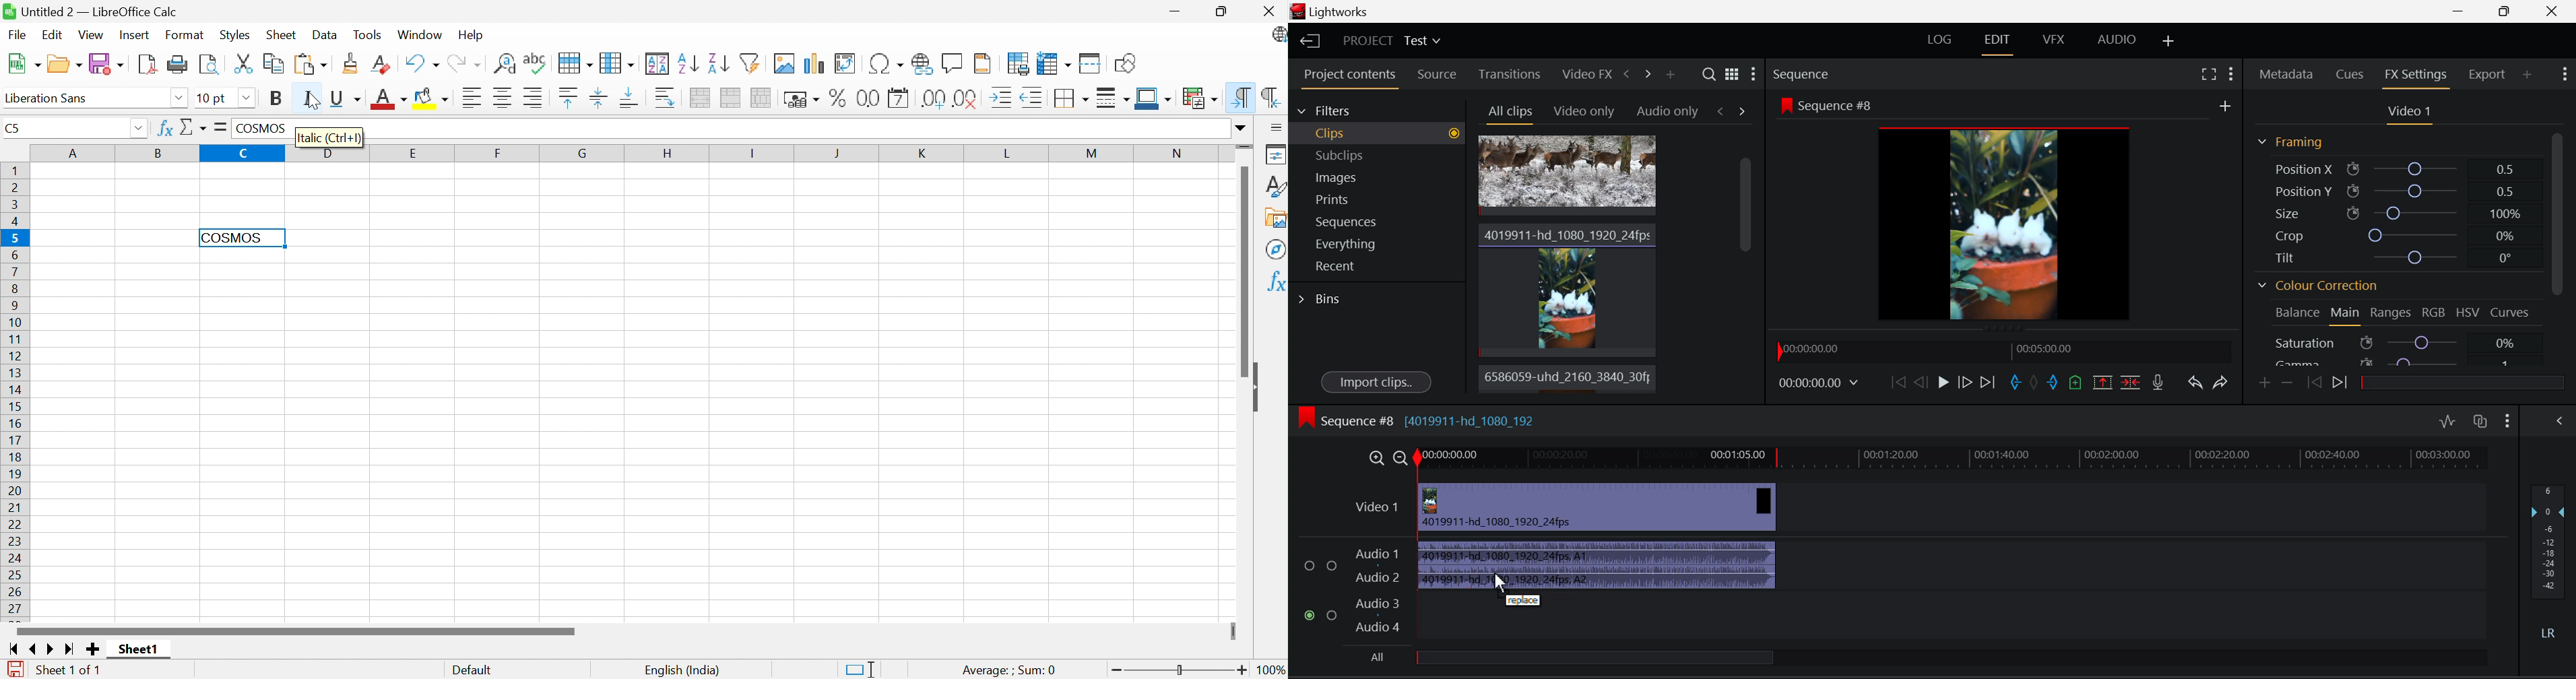 The height and width of the screenshot is (700, 2576). Describe the element at coordinates (15, 670) in the screenshot. I see `The document has been modified. Click to save the document.` at that location.